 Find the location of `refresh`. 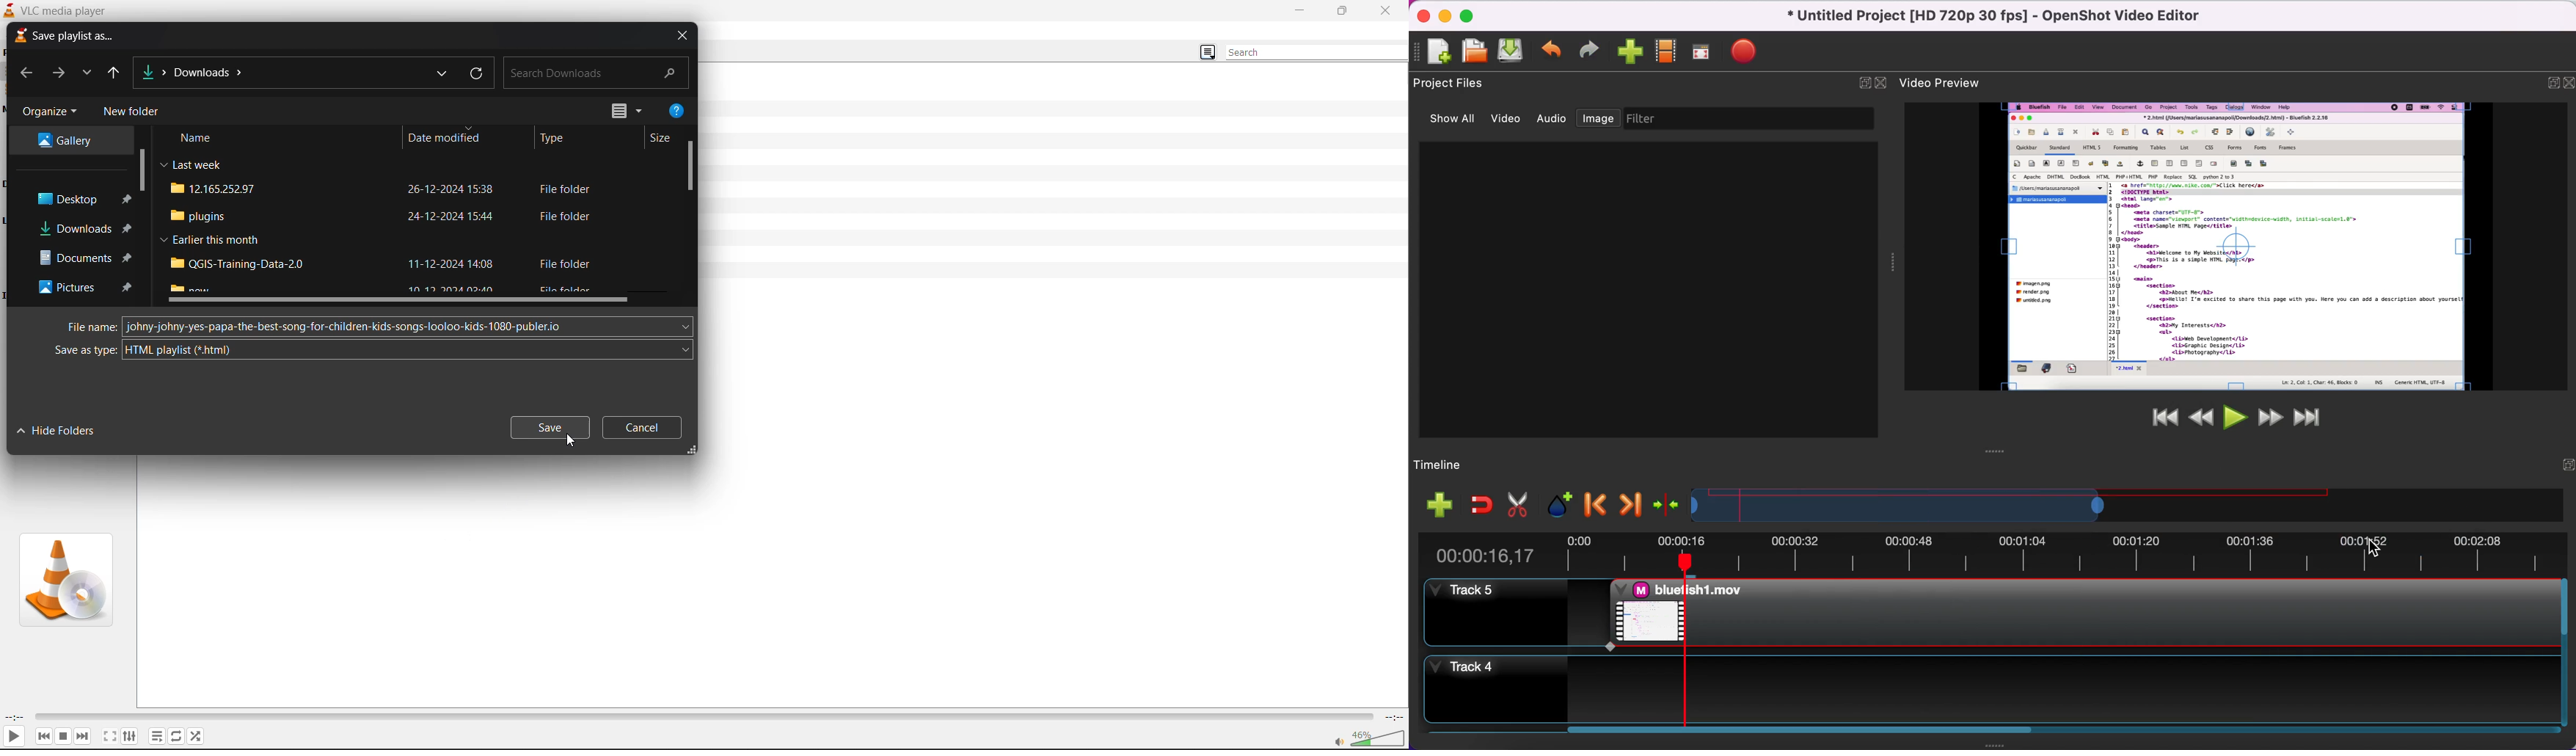

refresh is located at coordinates (478, 74).